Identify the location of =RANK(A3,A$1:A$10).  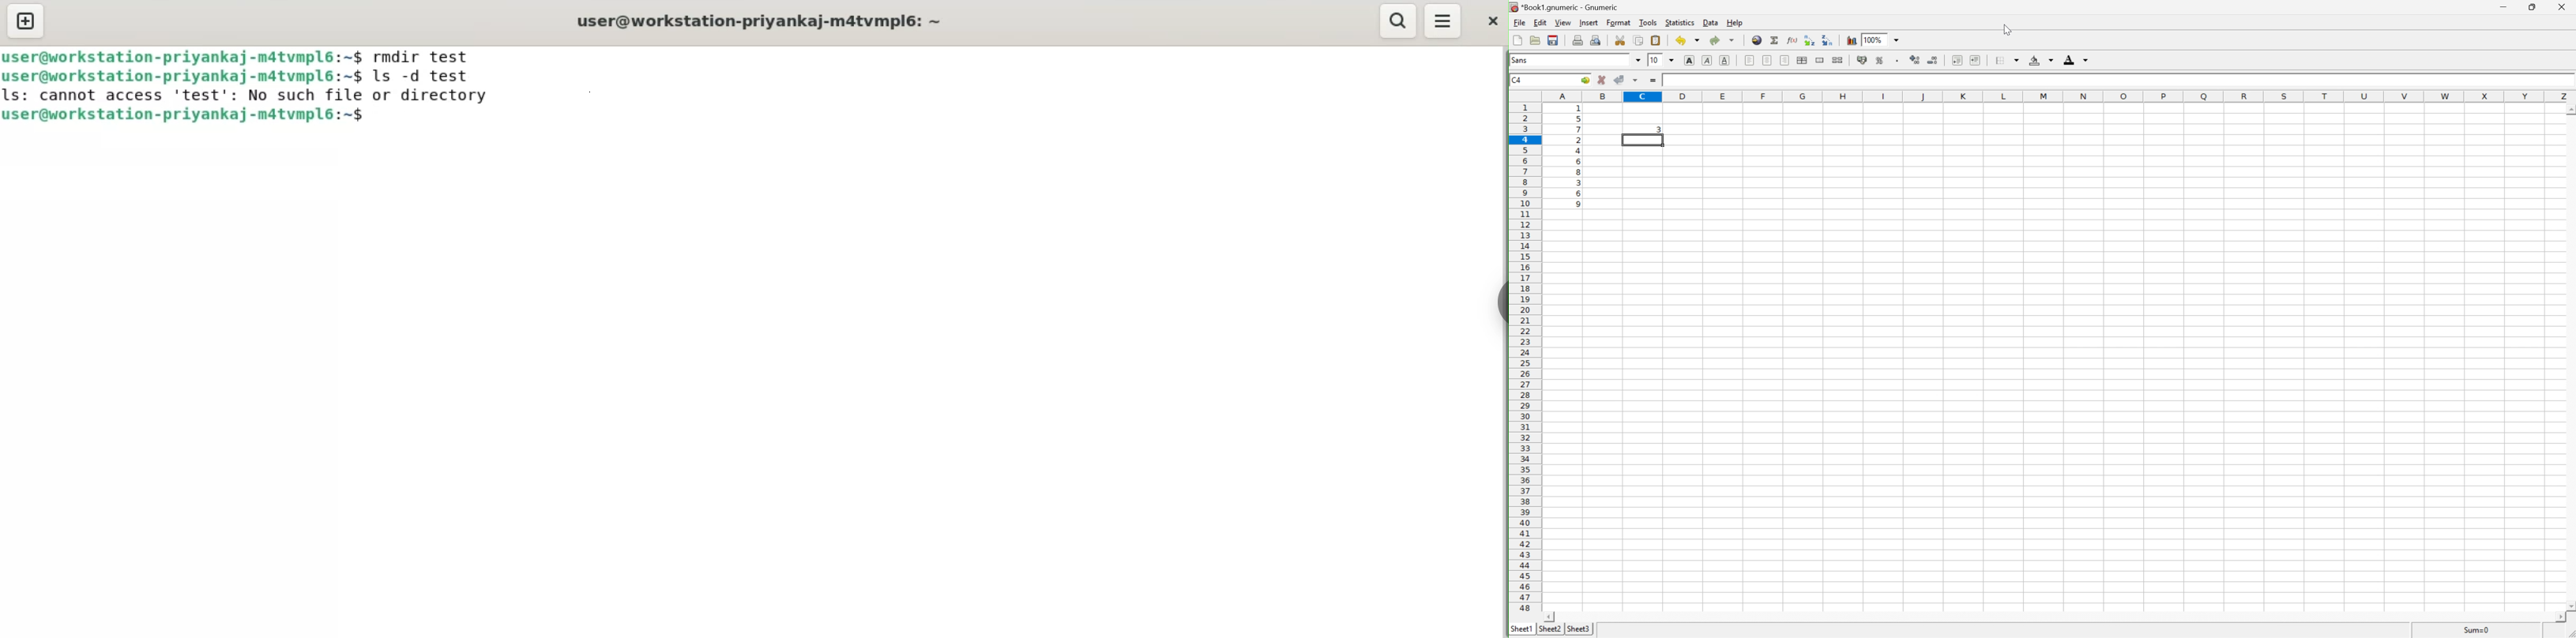
(1701, 79).